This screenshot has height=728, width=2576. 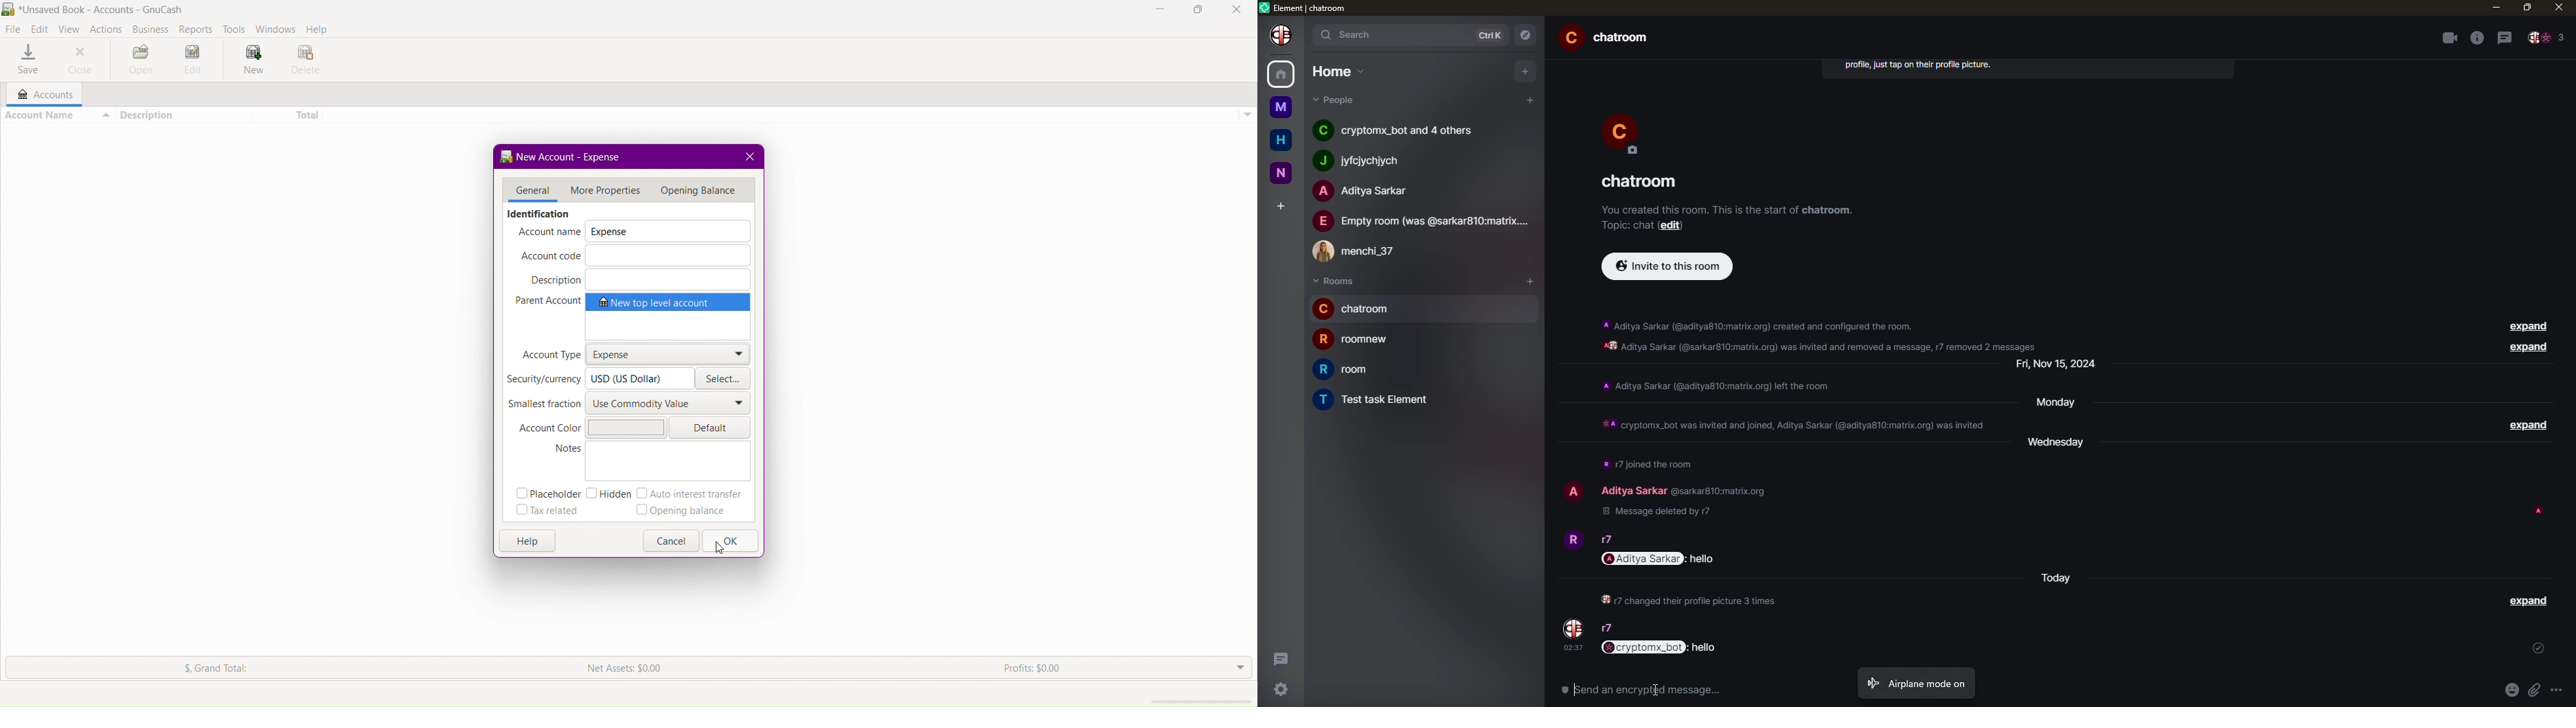 What do you see at coordinates (87, 61) in the screenshot?
I see `Close` at bounding box center [87, 61].